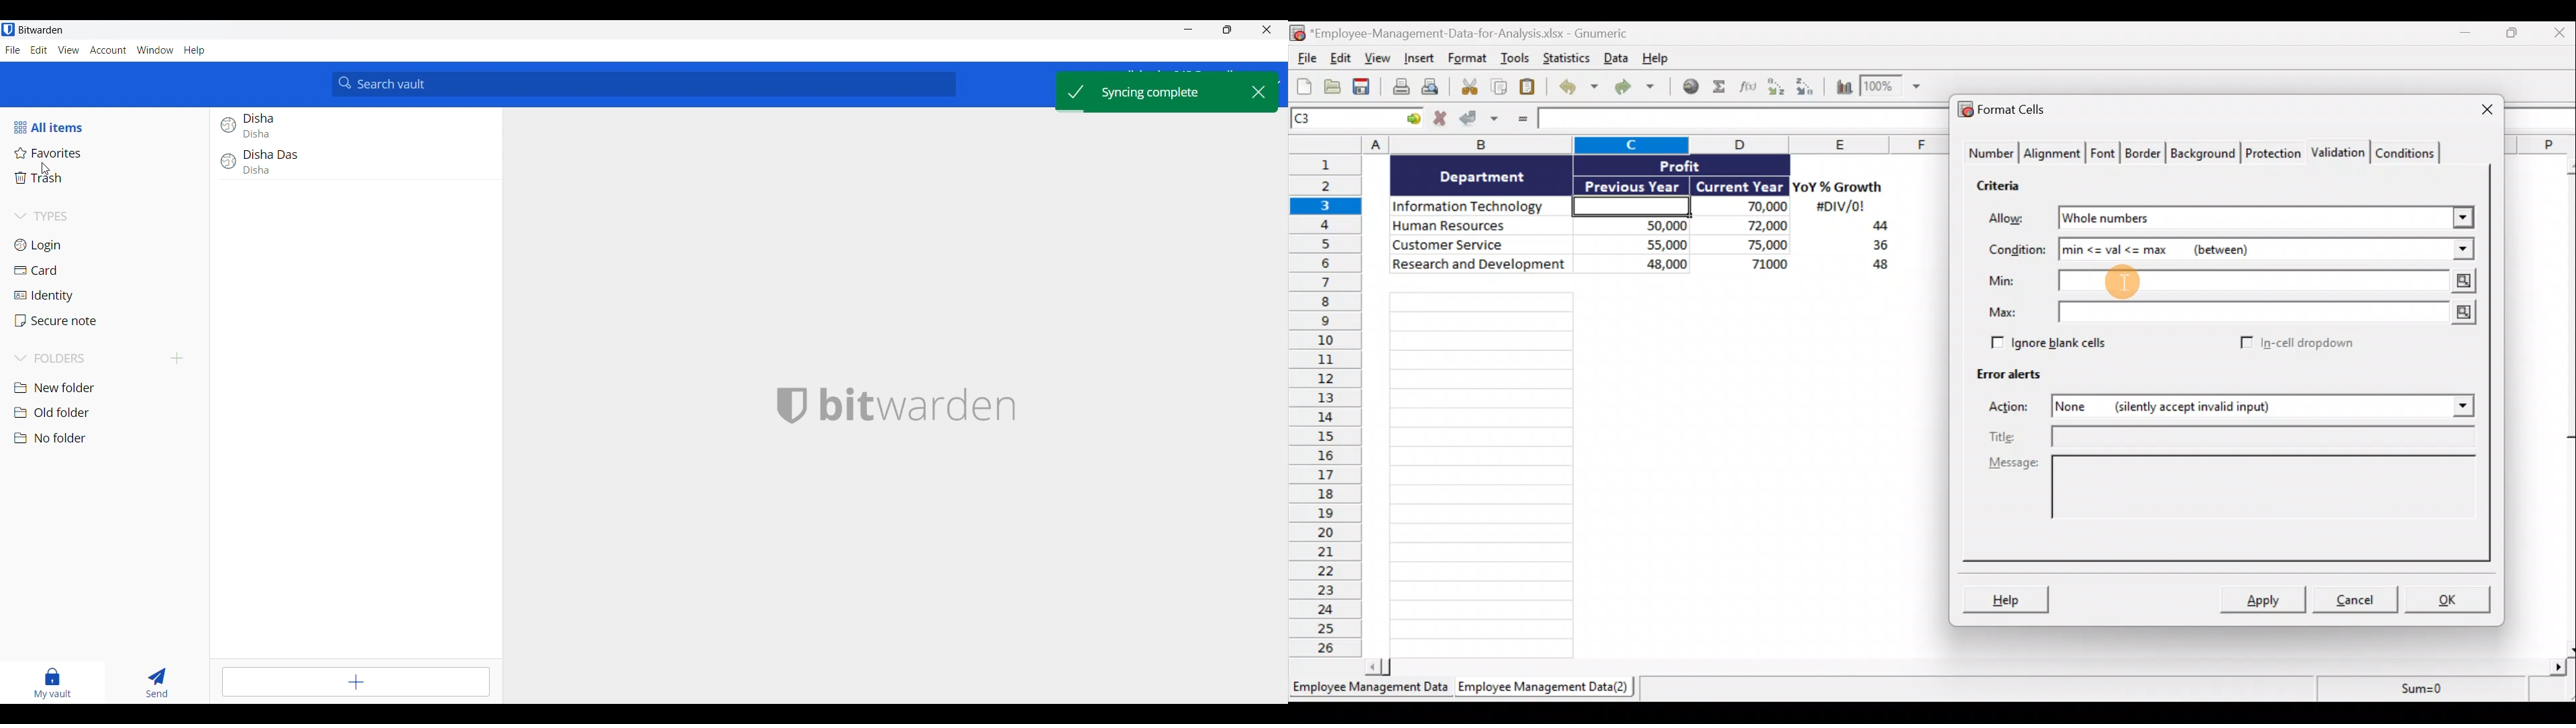  I want to click on Collapse Types, so click(43, 216).